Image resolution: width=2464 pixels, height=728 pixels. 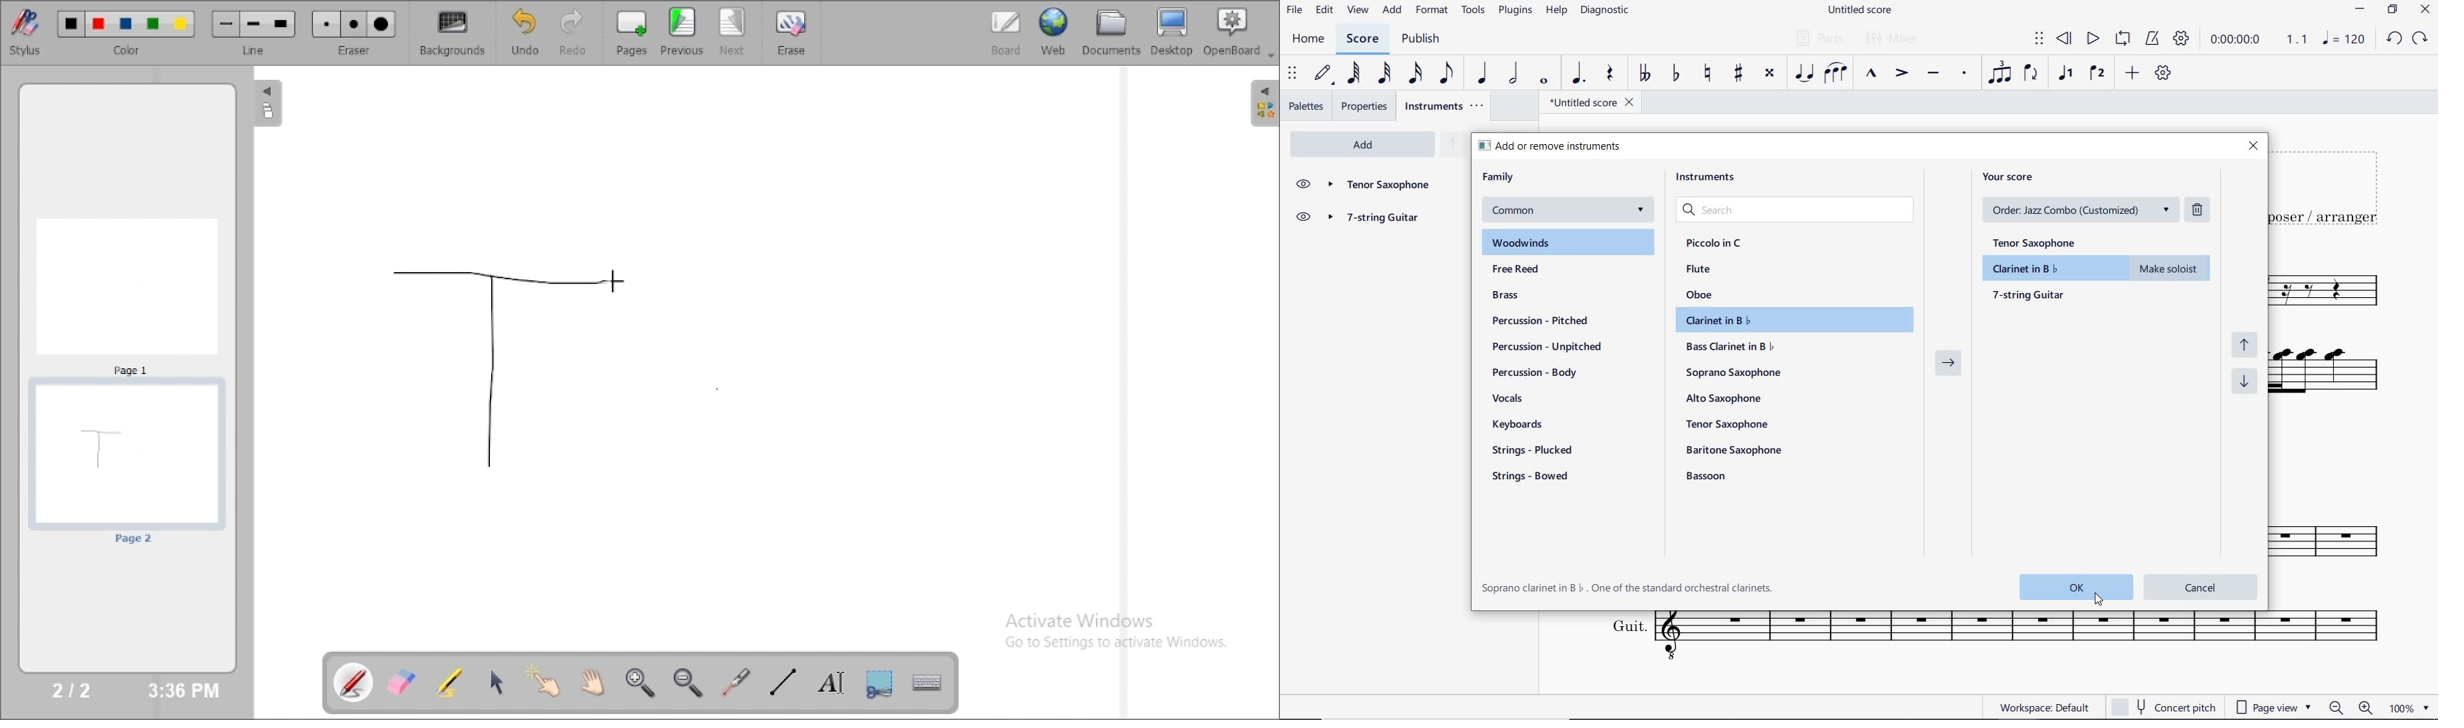 I want to click on REST, so click(x=1610, y=74).